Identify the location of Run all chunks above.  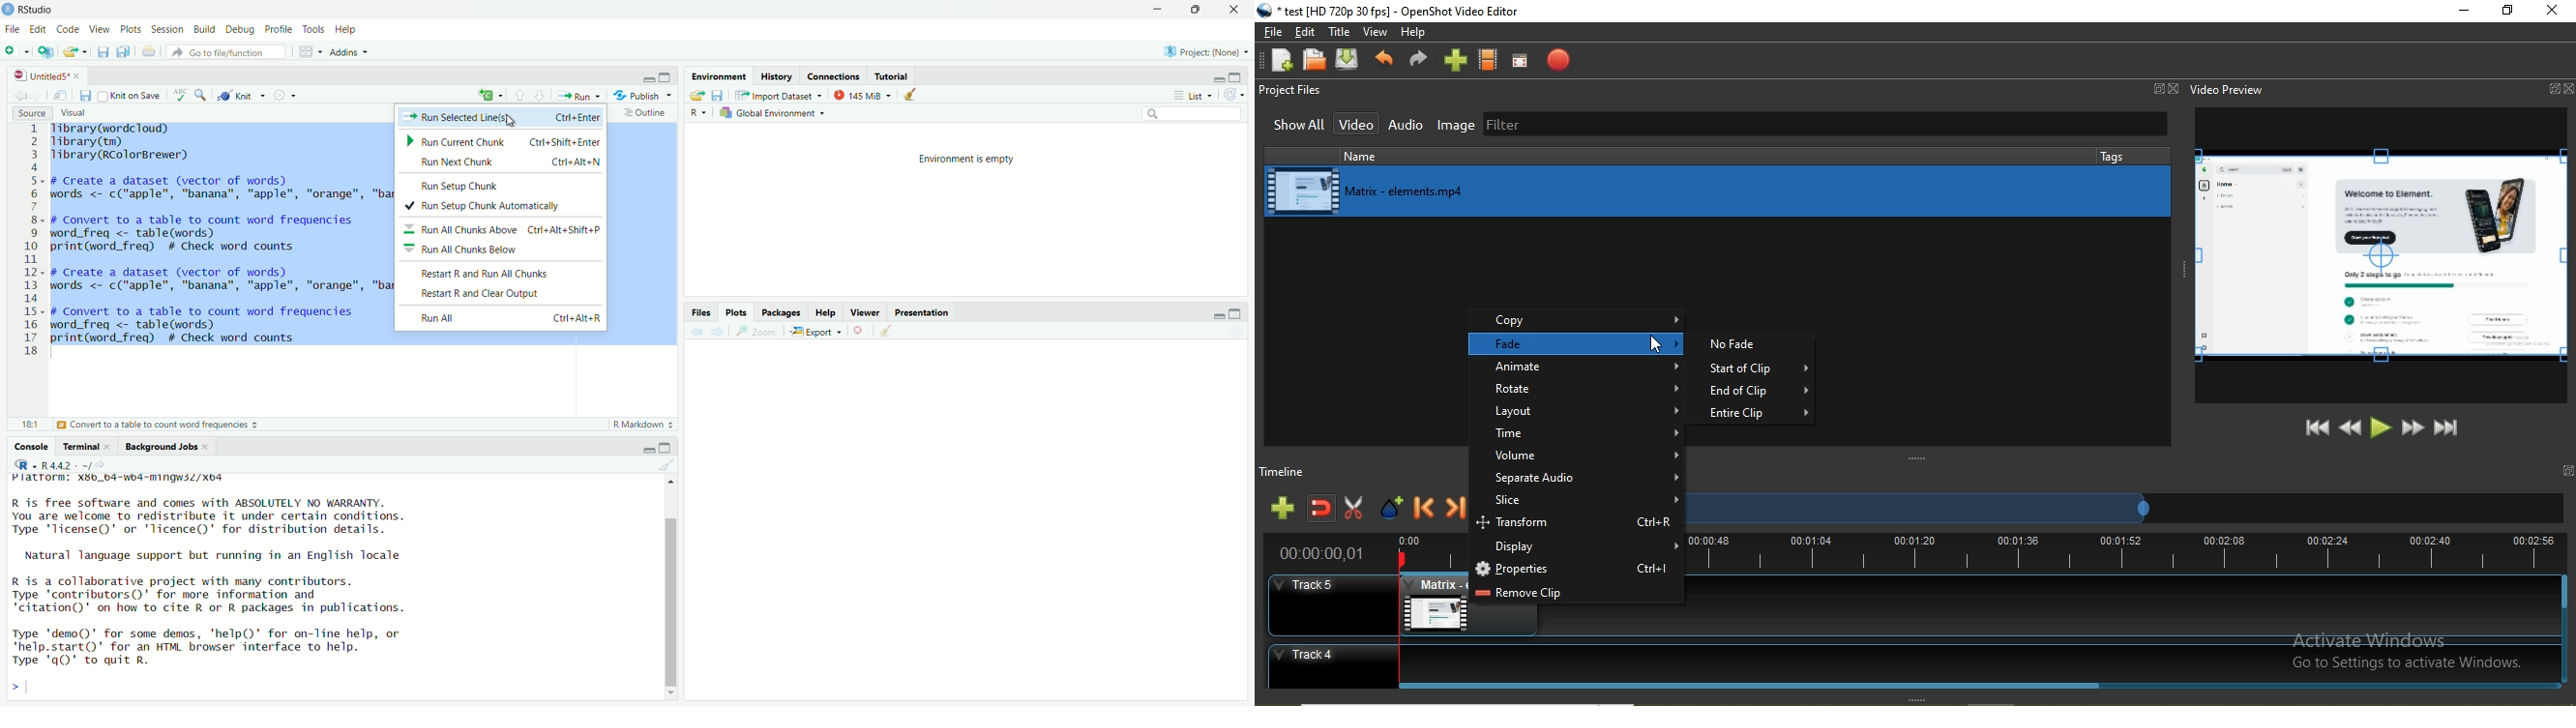
(503, 229).